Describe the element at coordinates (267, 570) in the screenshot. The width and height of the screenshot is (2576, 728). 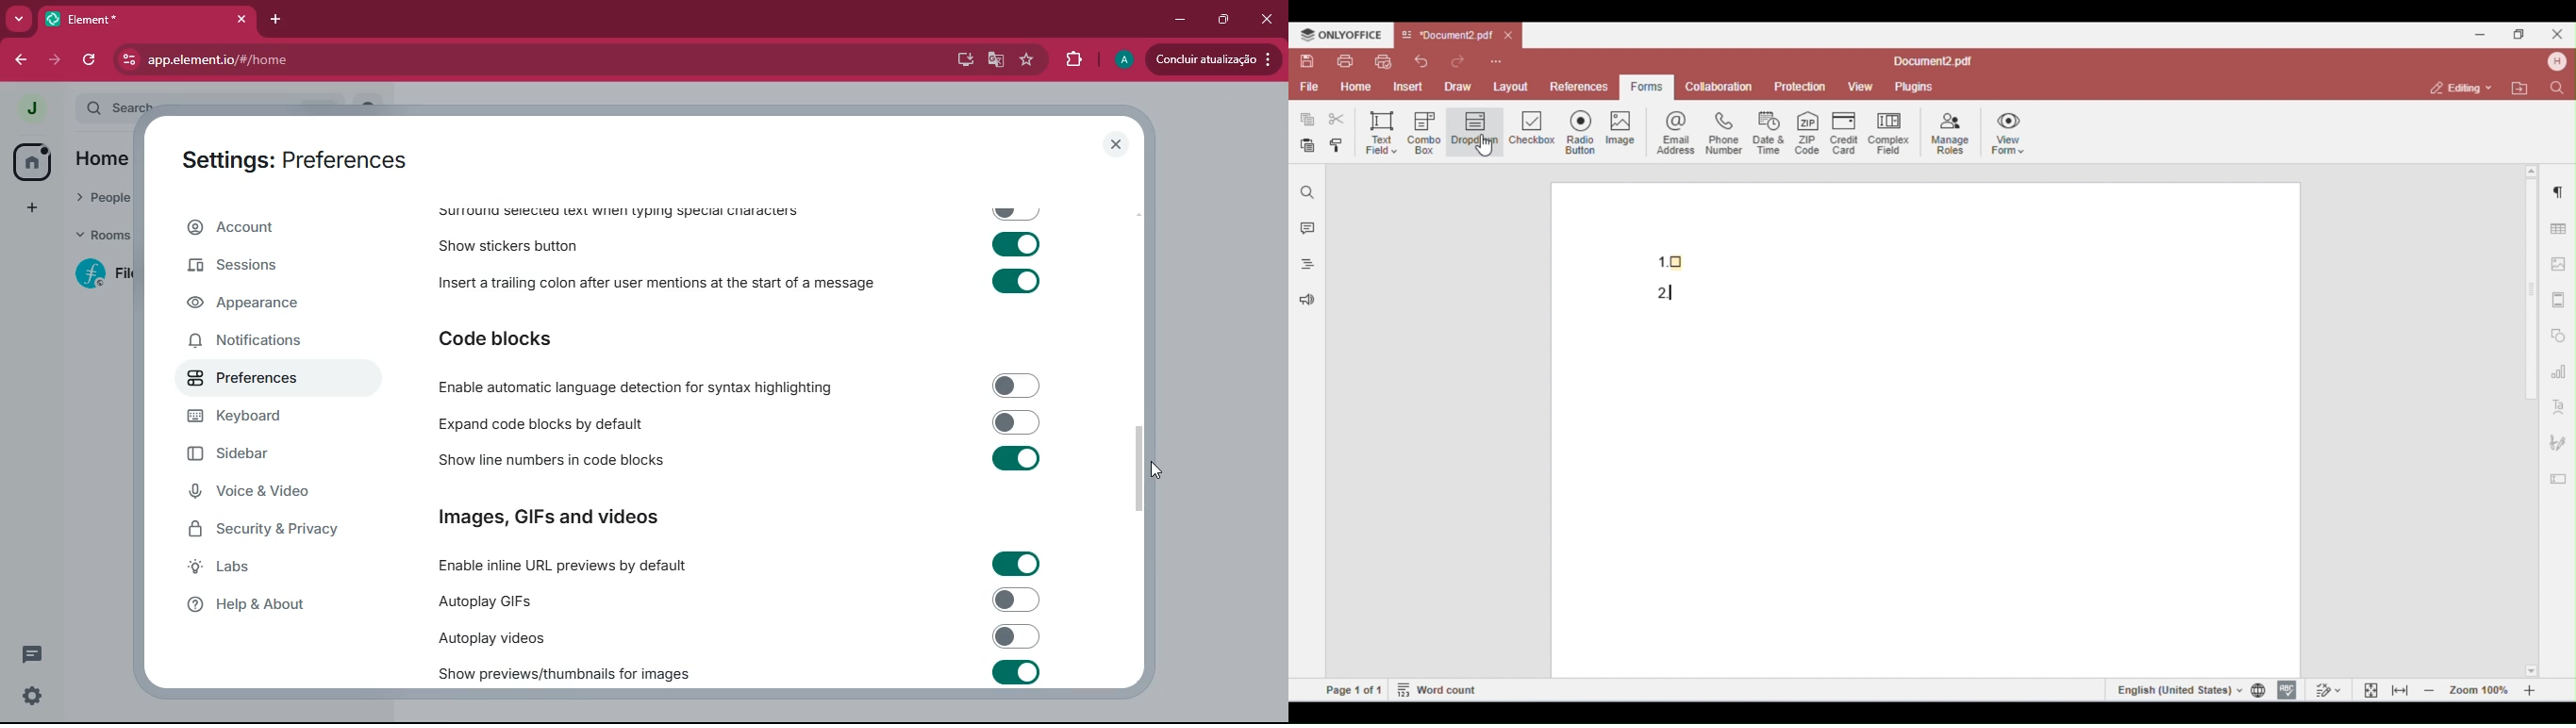
I see `labs` at that location.